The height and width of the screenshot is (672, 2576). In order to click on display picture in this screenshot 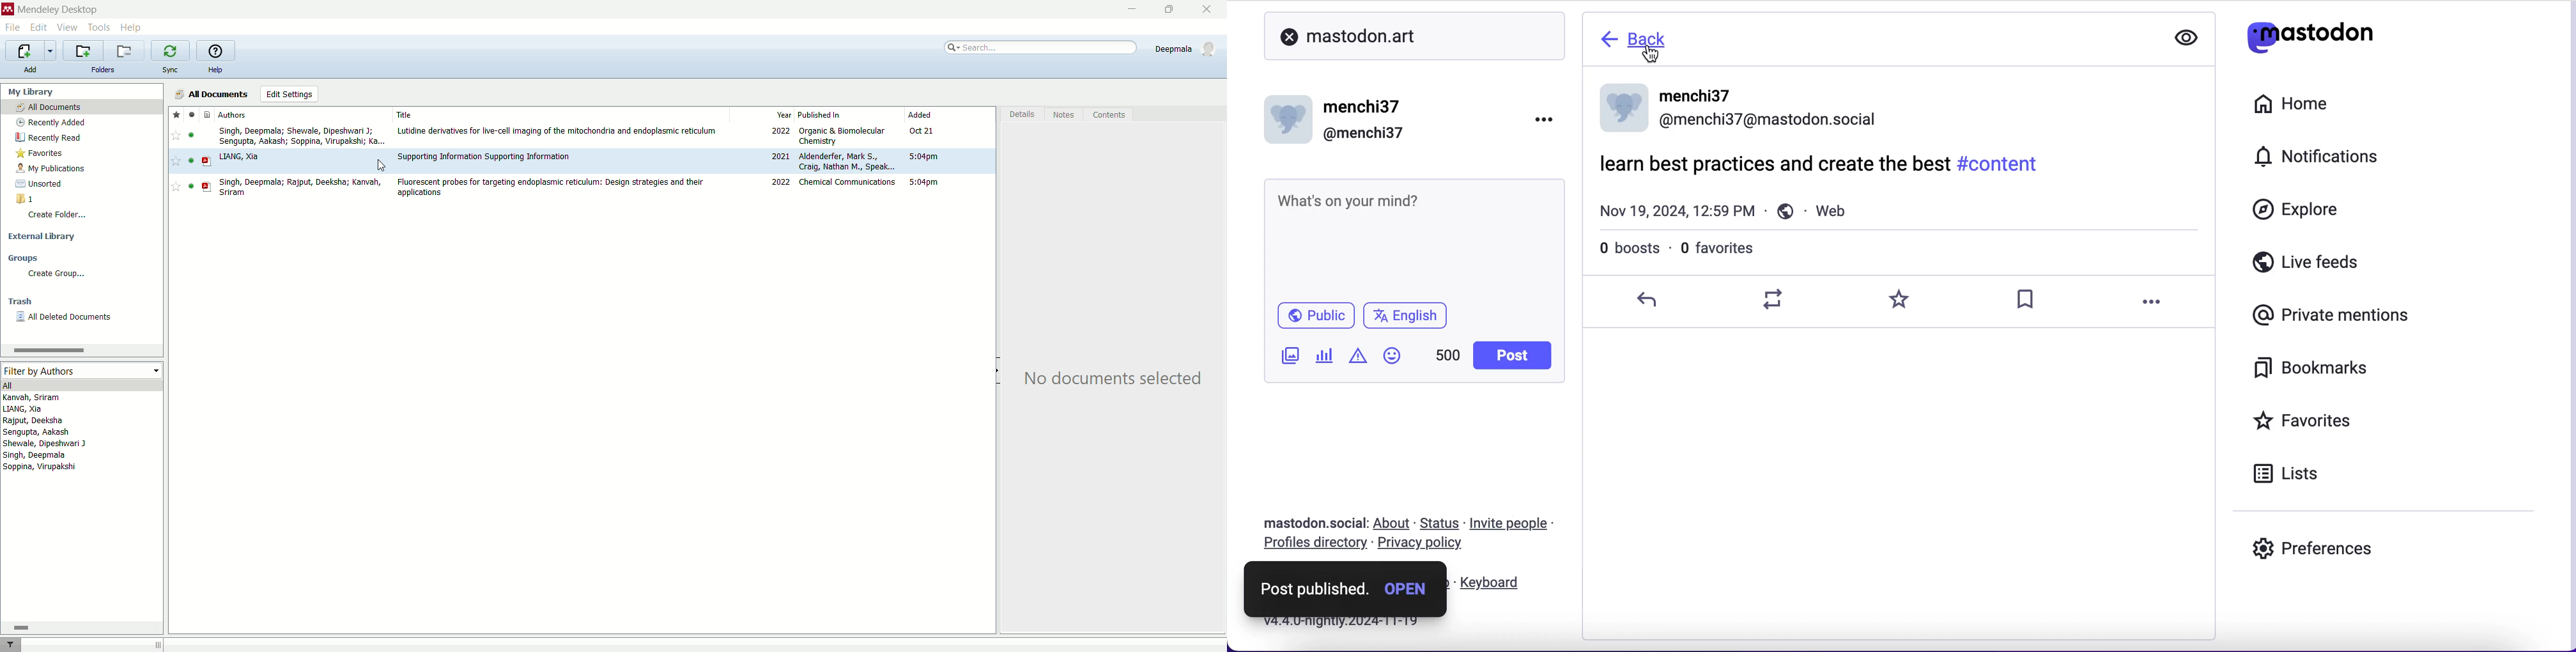, I will do `click(1621, 109)`.